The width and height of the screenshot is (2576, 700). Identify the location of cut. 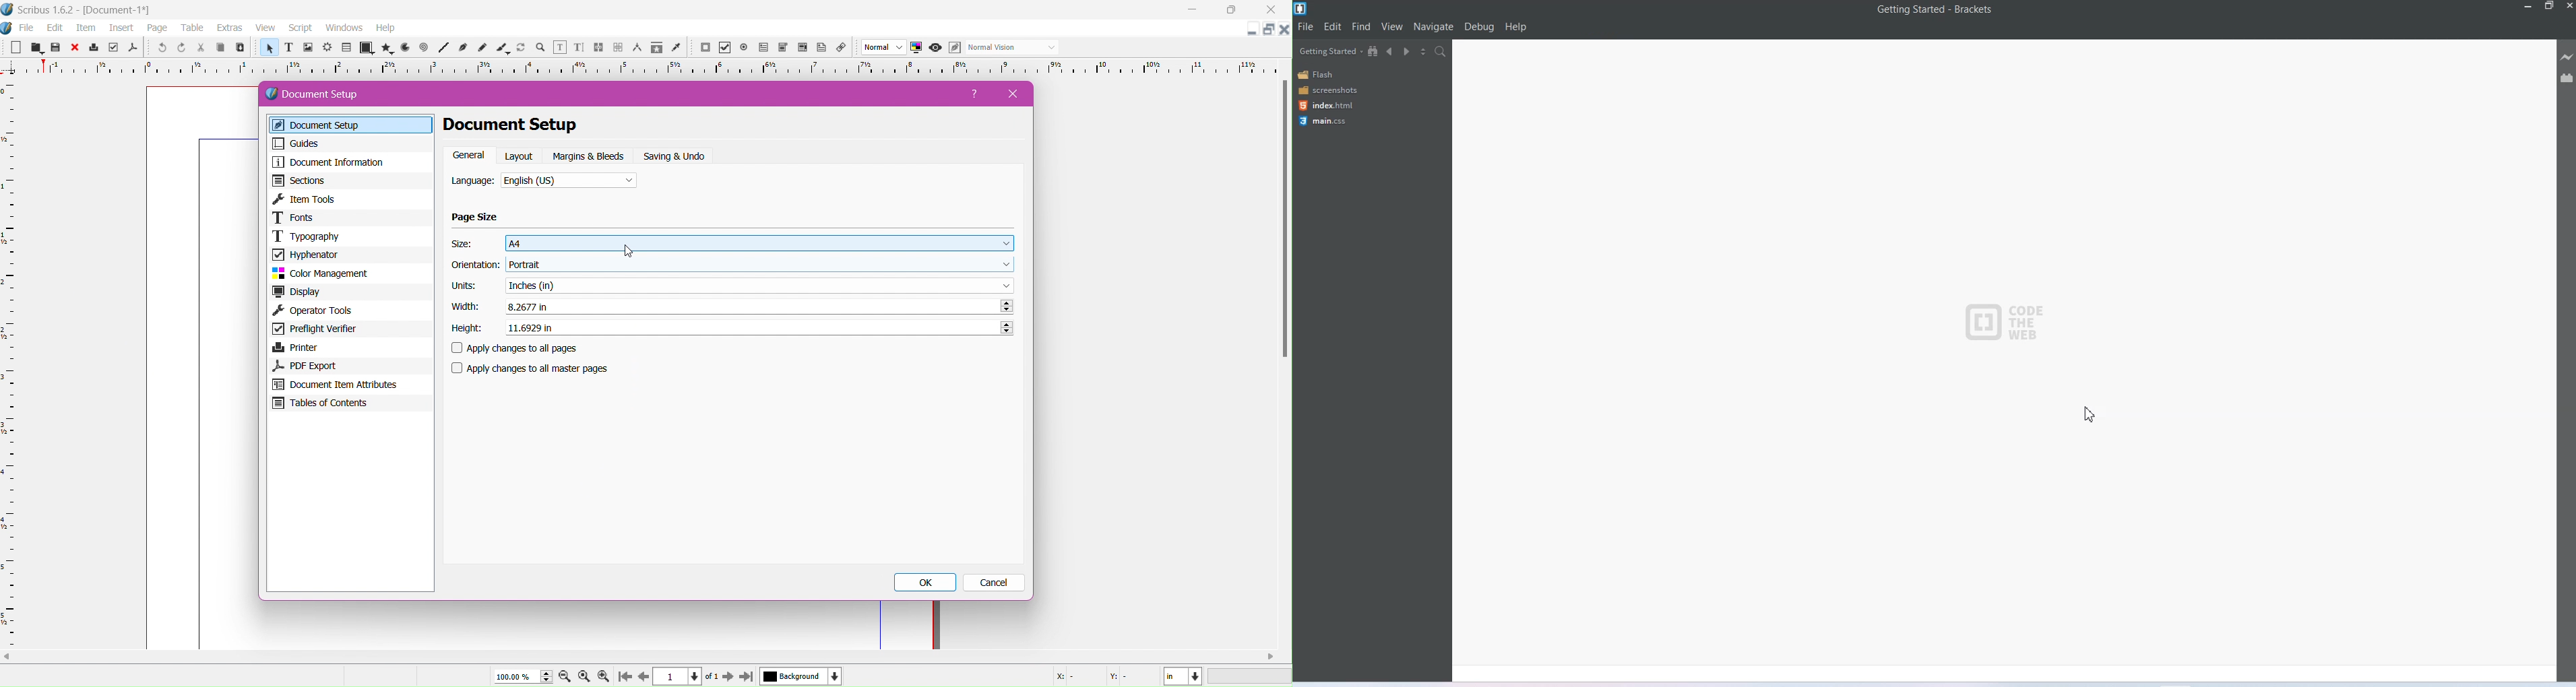
(199, 48).